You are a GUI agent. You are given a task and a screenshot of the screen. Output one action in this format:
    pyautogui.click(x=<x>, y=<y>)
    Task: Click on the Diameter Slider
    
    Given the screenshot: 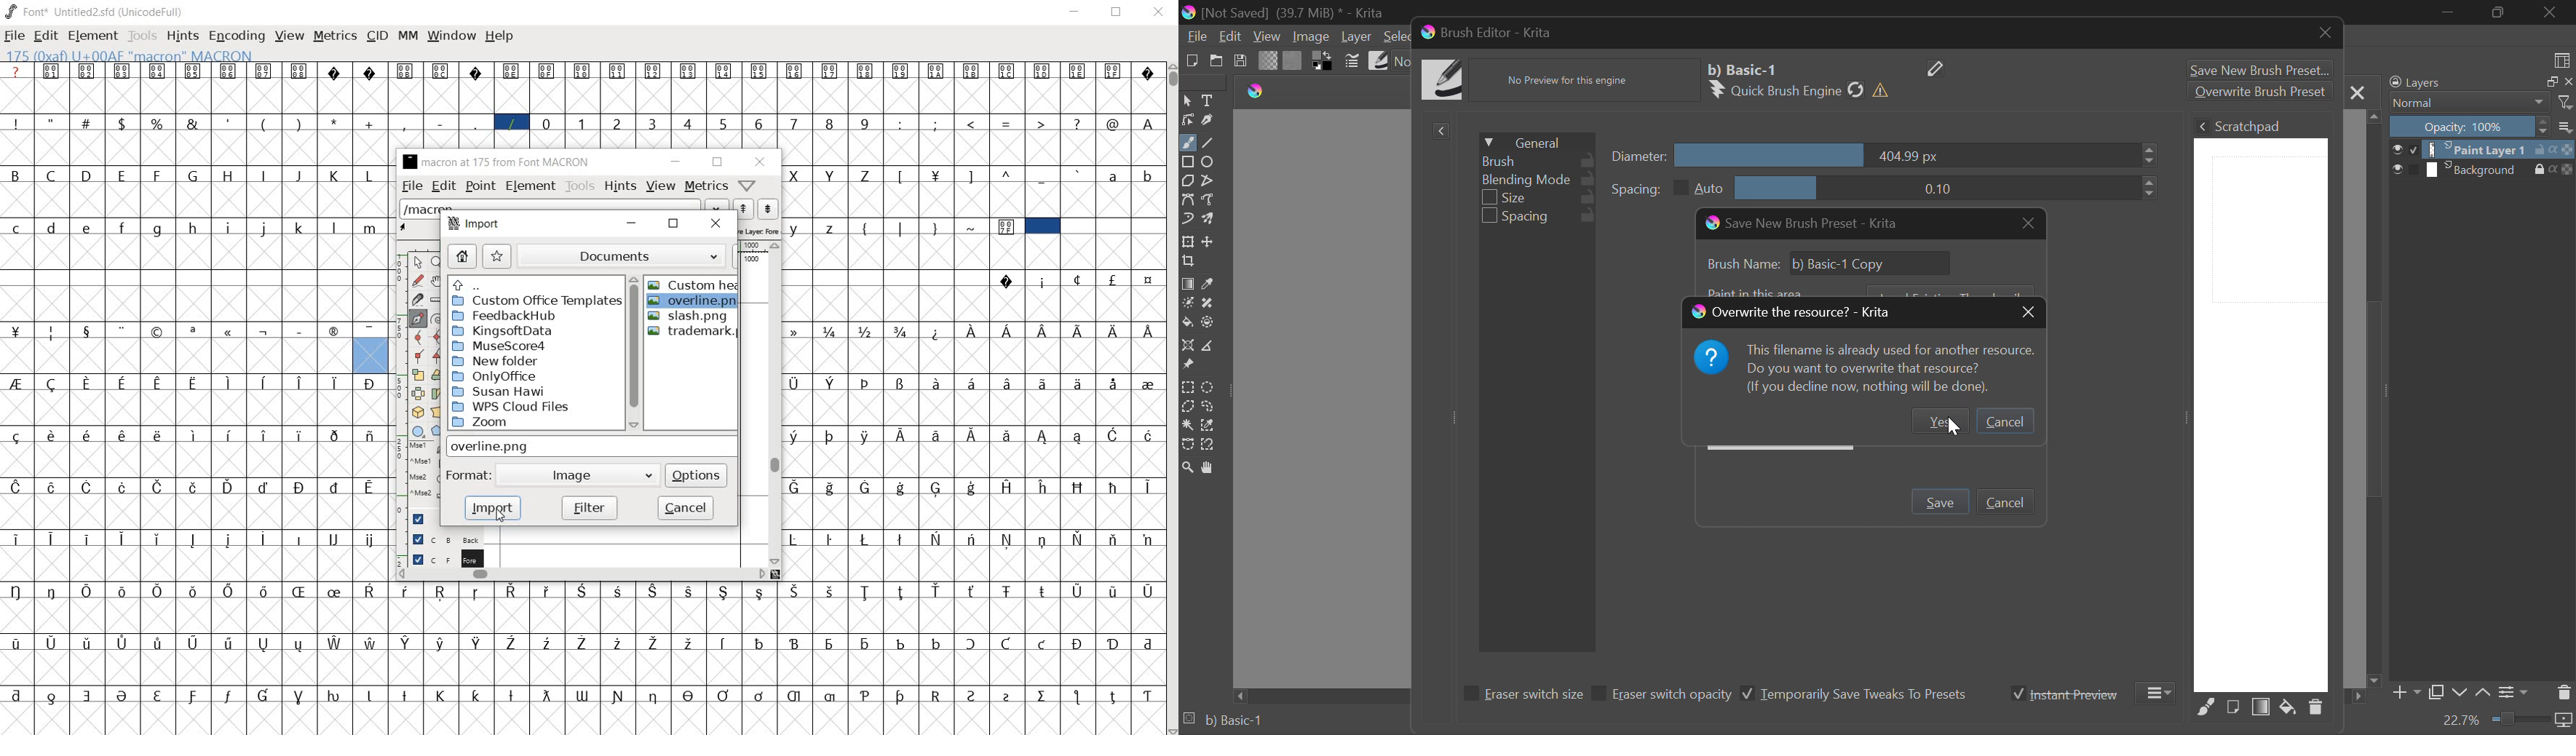 What is the action you would take?
    pyautogui.click(x=1887, y=156)
    